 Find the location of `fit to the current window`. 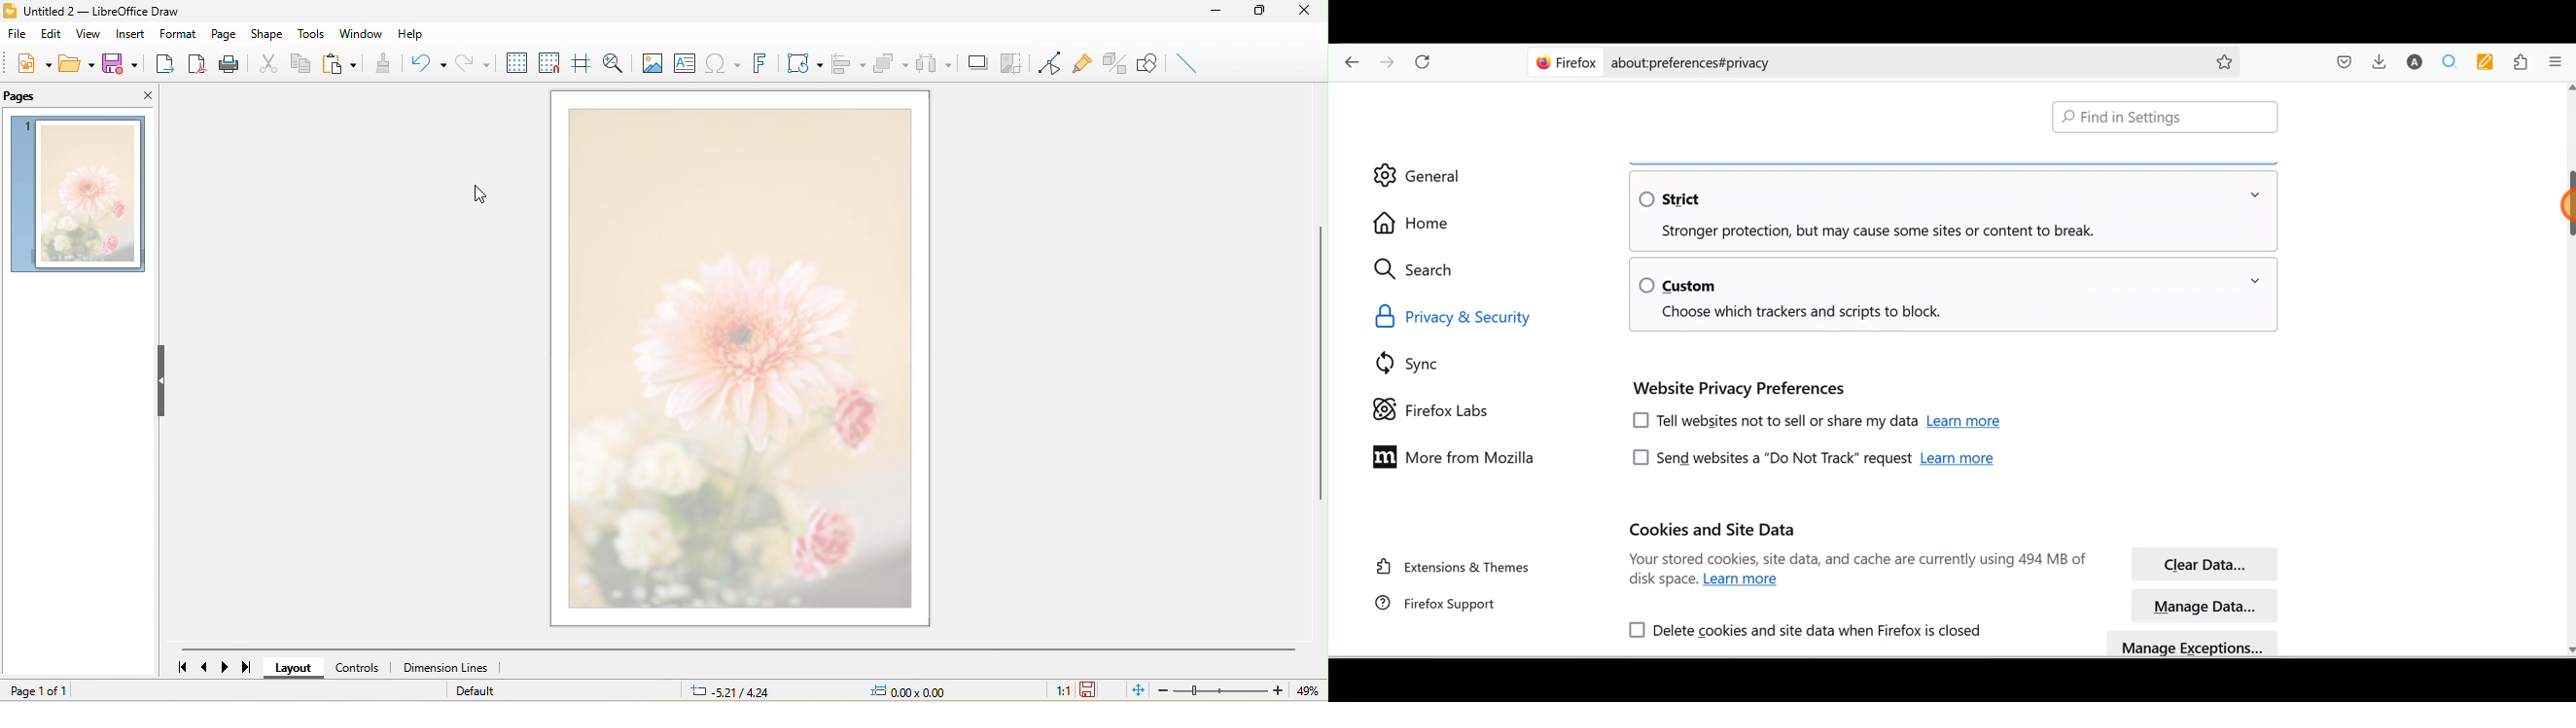

fit to the current window is located at coordinates (1141, 690).